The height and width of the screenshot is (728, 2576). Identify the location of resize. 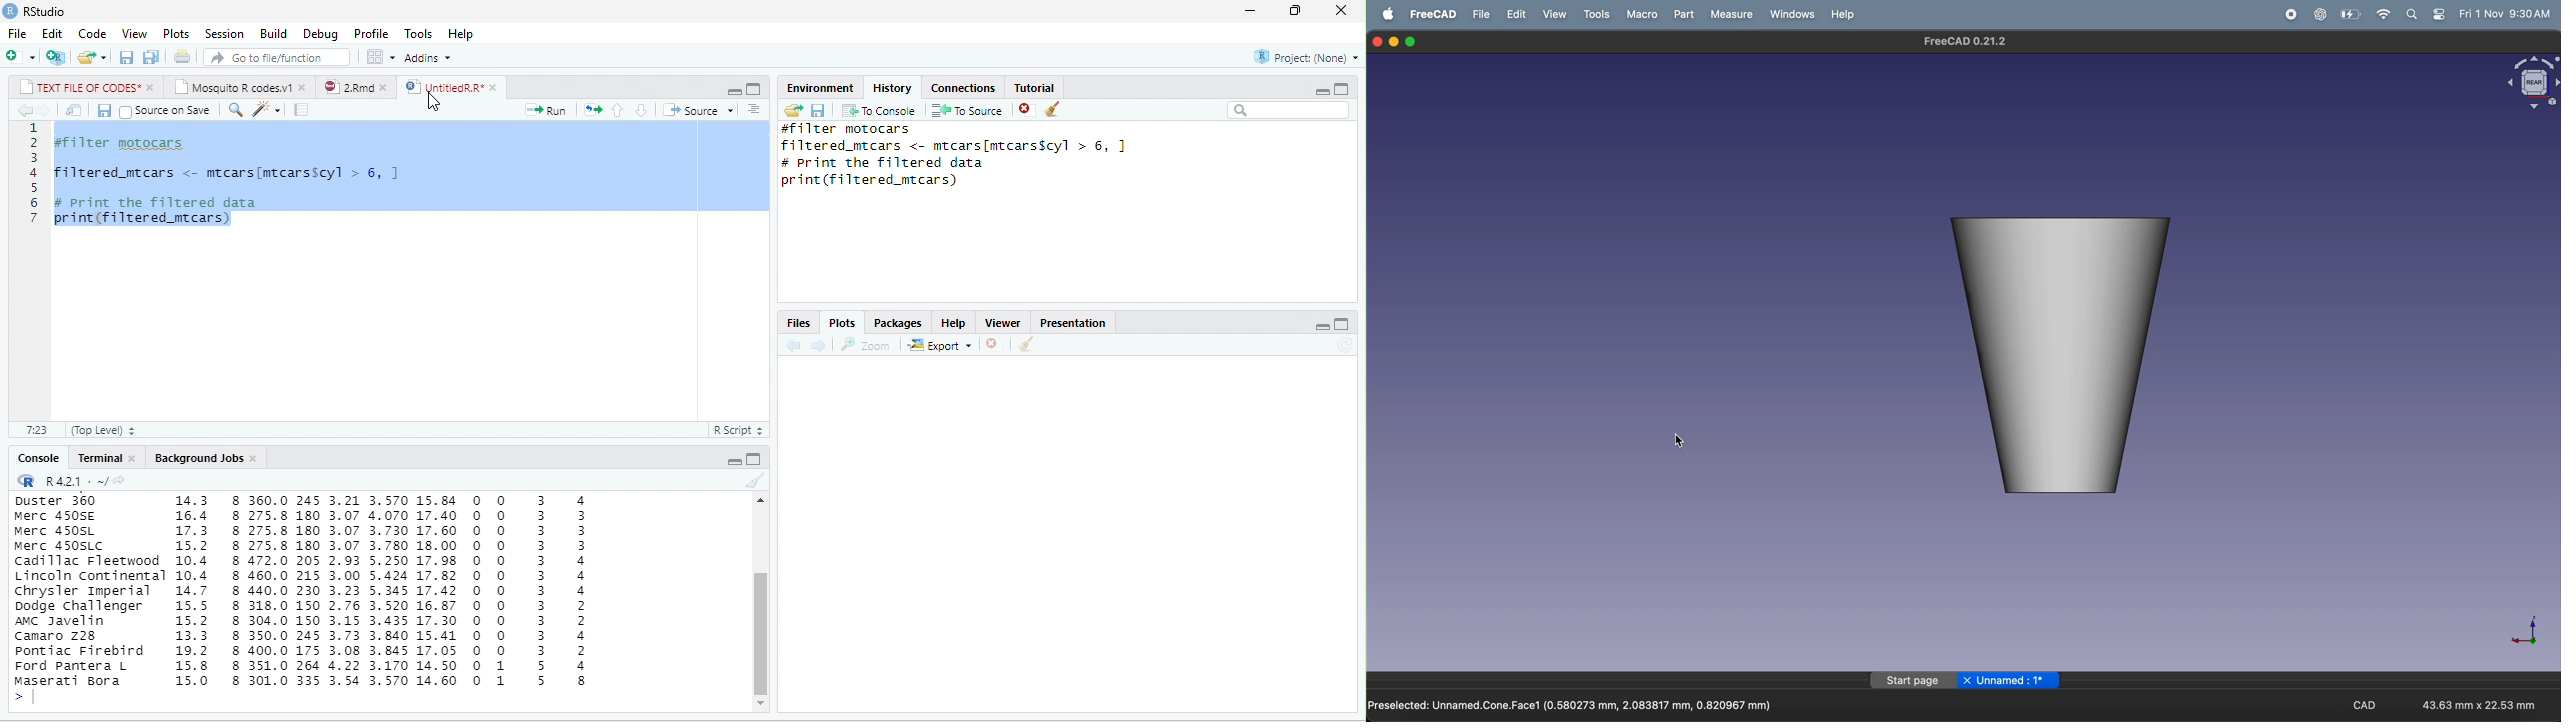
(1292, 11).